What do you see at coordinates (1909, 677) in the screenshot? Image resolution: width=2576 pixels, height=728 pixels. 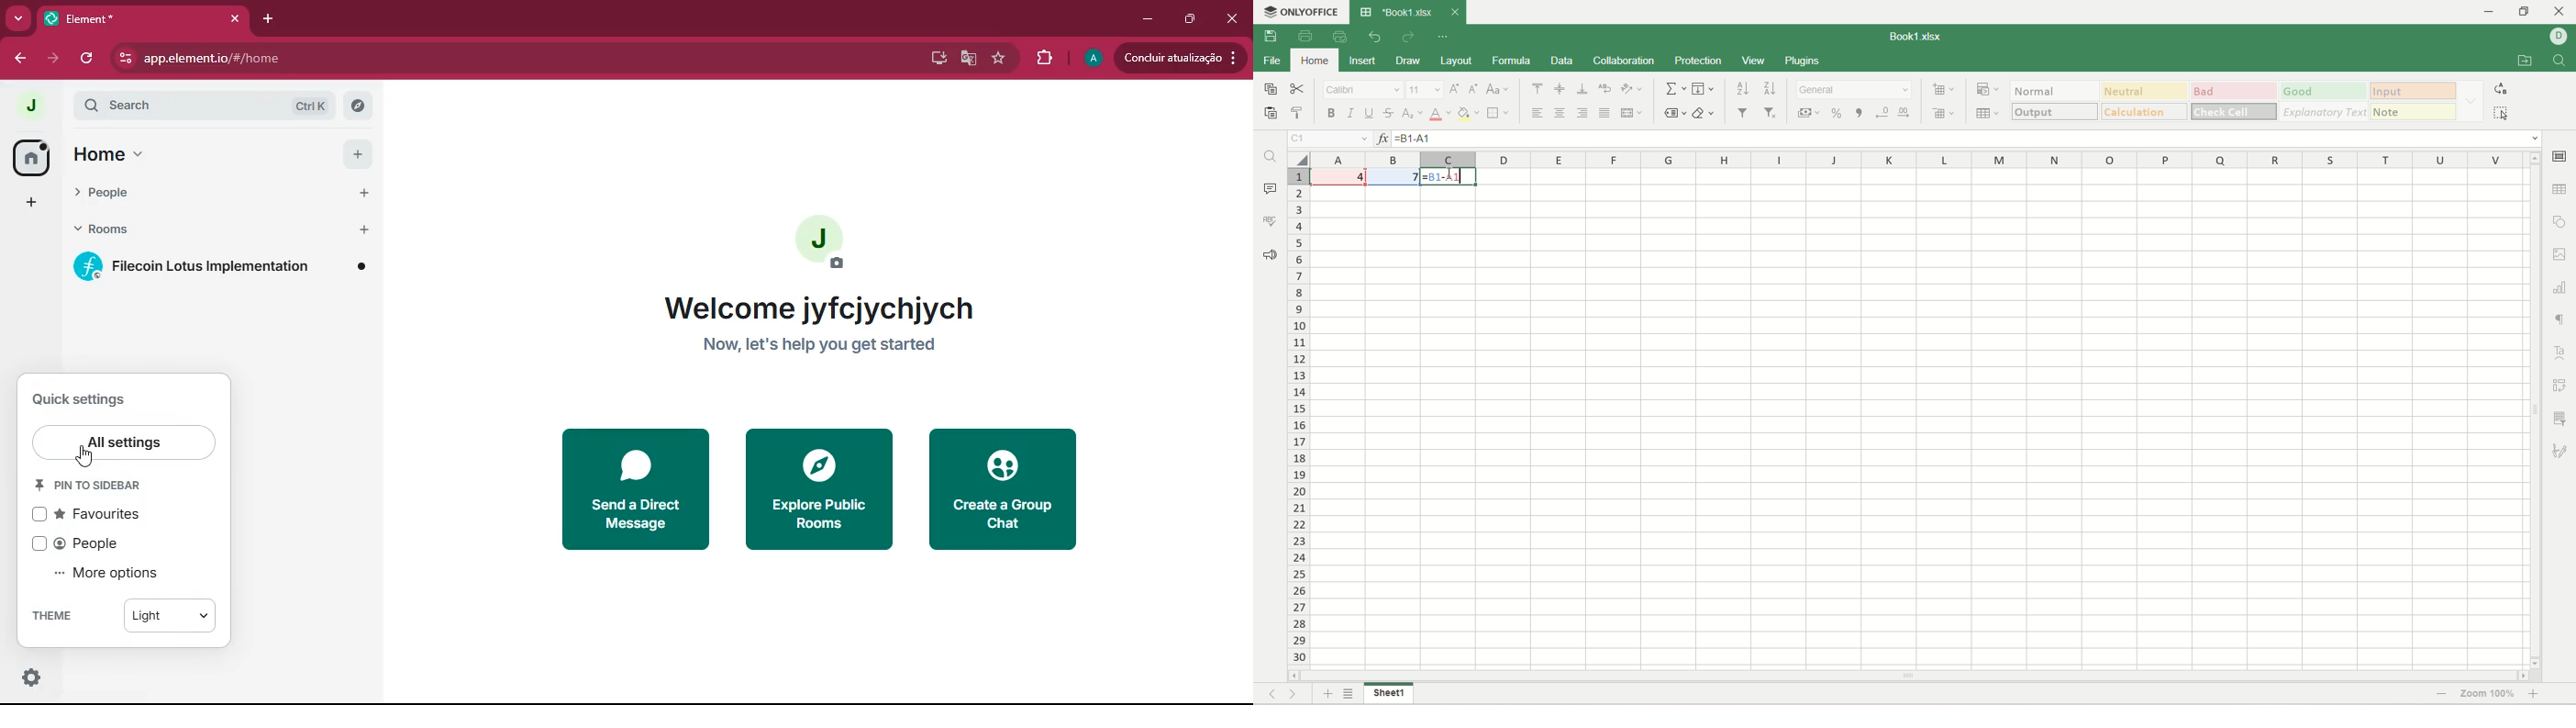 I see `horiontal scroll` at bounding box center [1909, 677].